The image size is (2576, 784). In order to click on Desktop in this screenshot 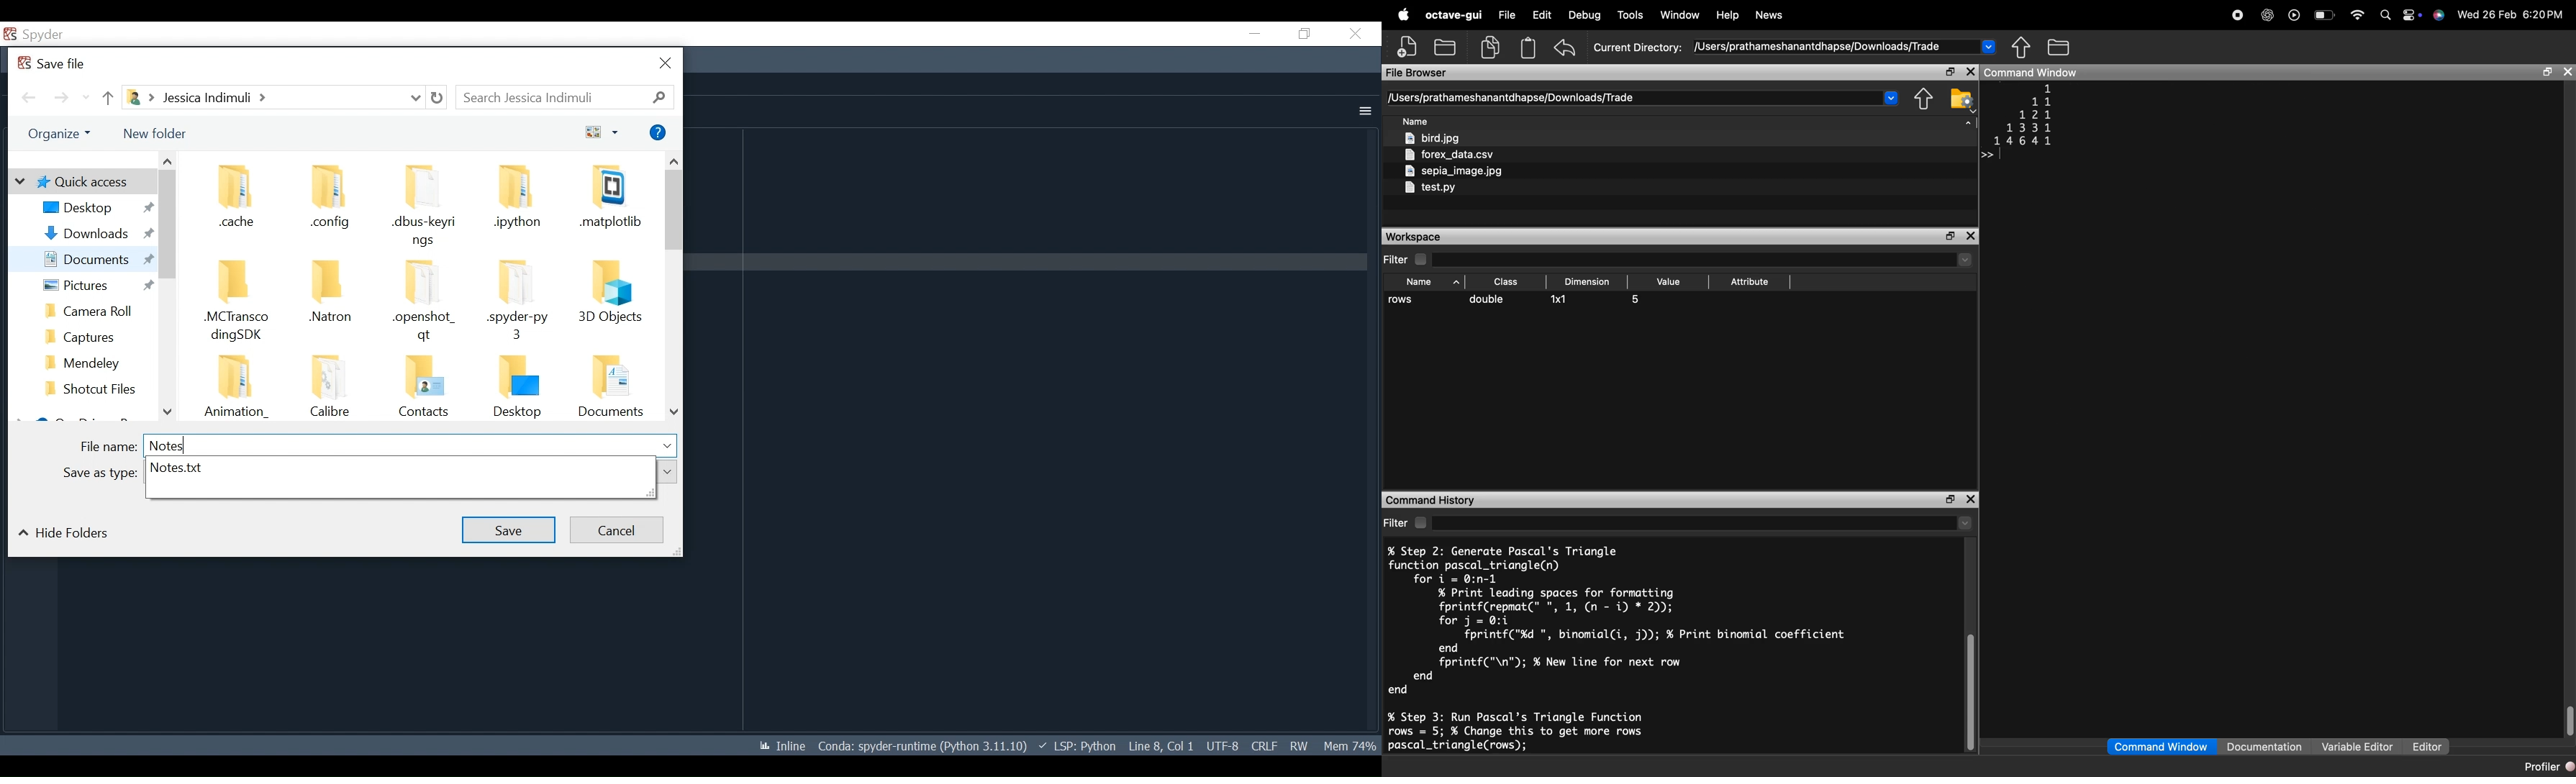, I will do `click(96, 206)`.